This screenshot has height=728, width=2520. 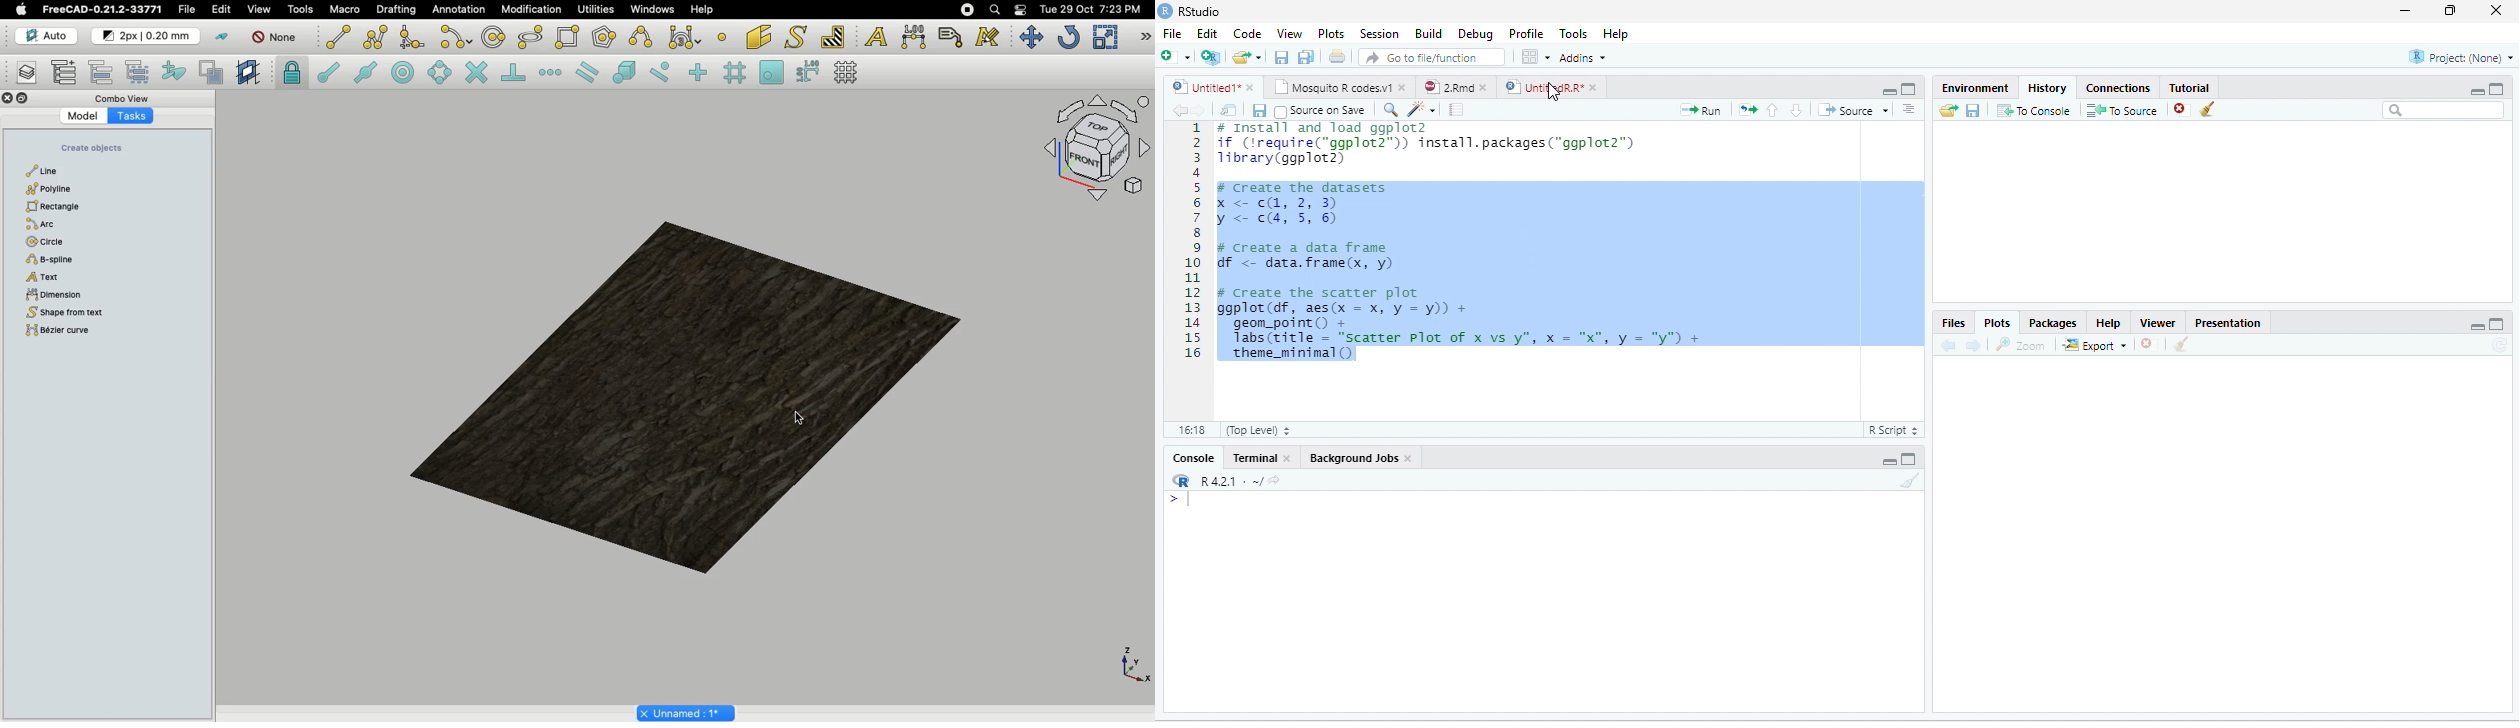 What do you see at coordinates (2498, 323) in the screenshot?
I see `Maximize` at bounding box center [2498, 323].